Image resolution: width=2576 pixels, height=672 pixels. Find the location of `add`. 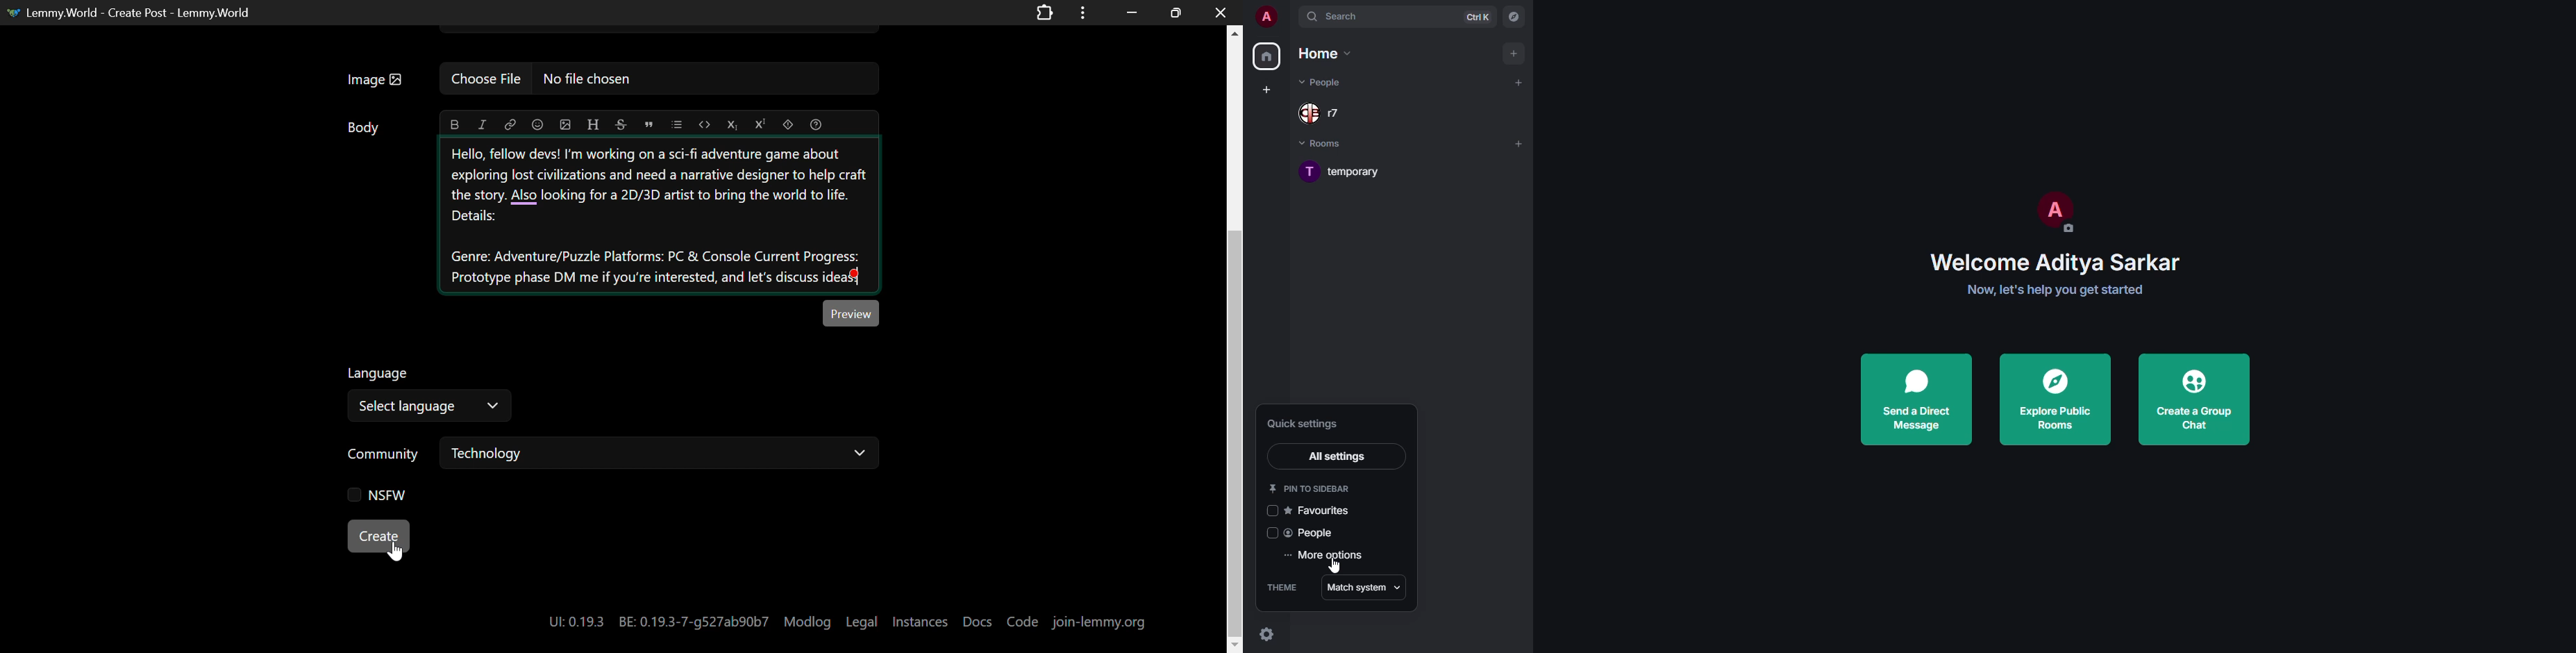

add is located at coordinates (1520, 82).